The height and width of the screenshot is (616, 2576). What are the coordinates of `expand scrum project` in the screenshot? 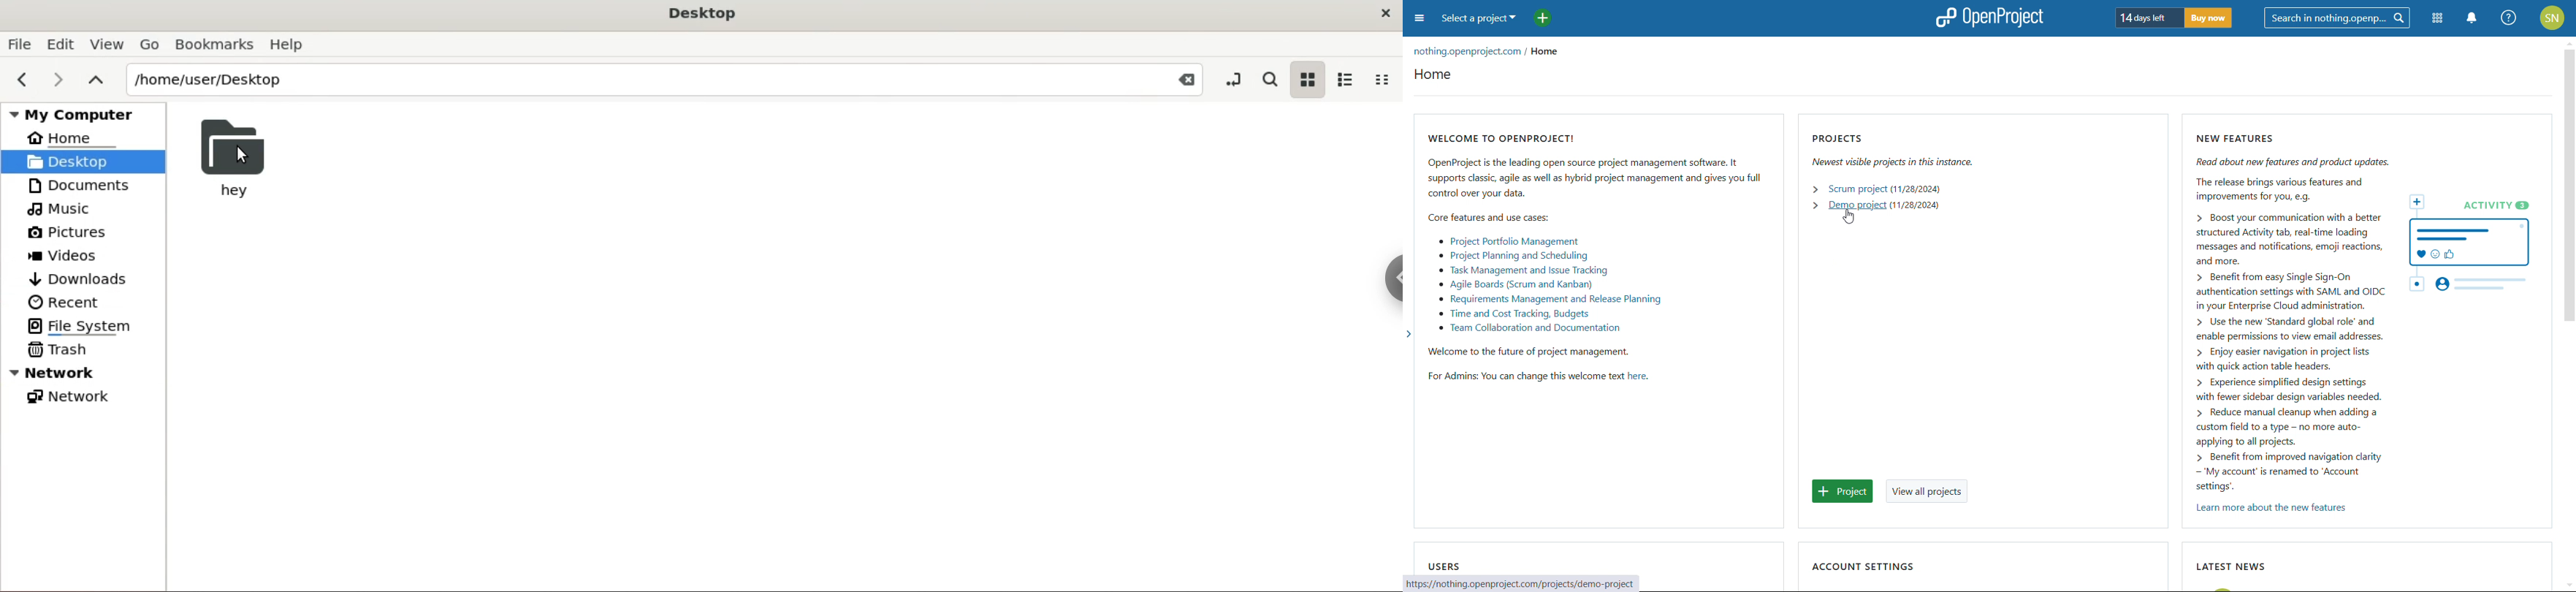 It's located at (1817, 189).